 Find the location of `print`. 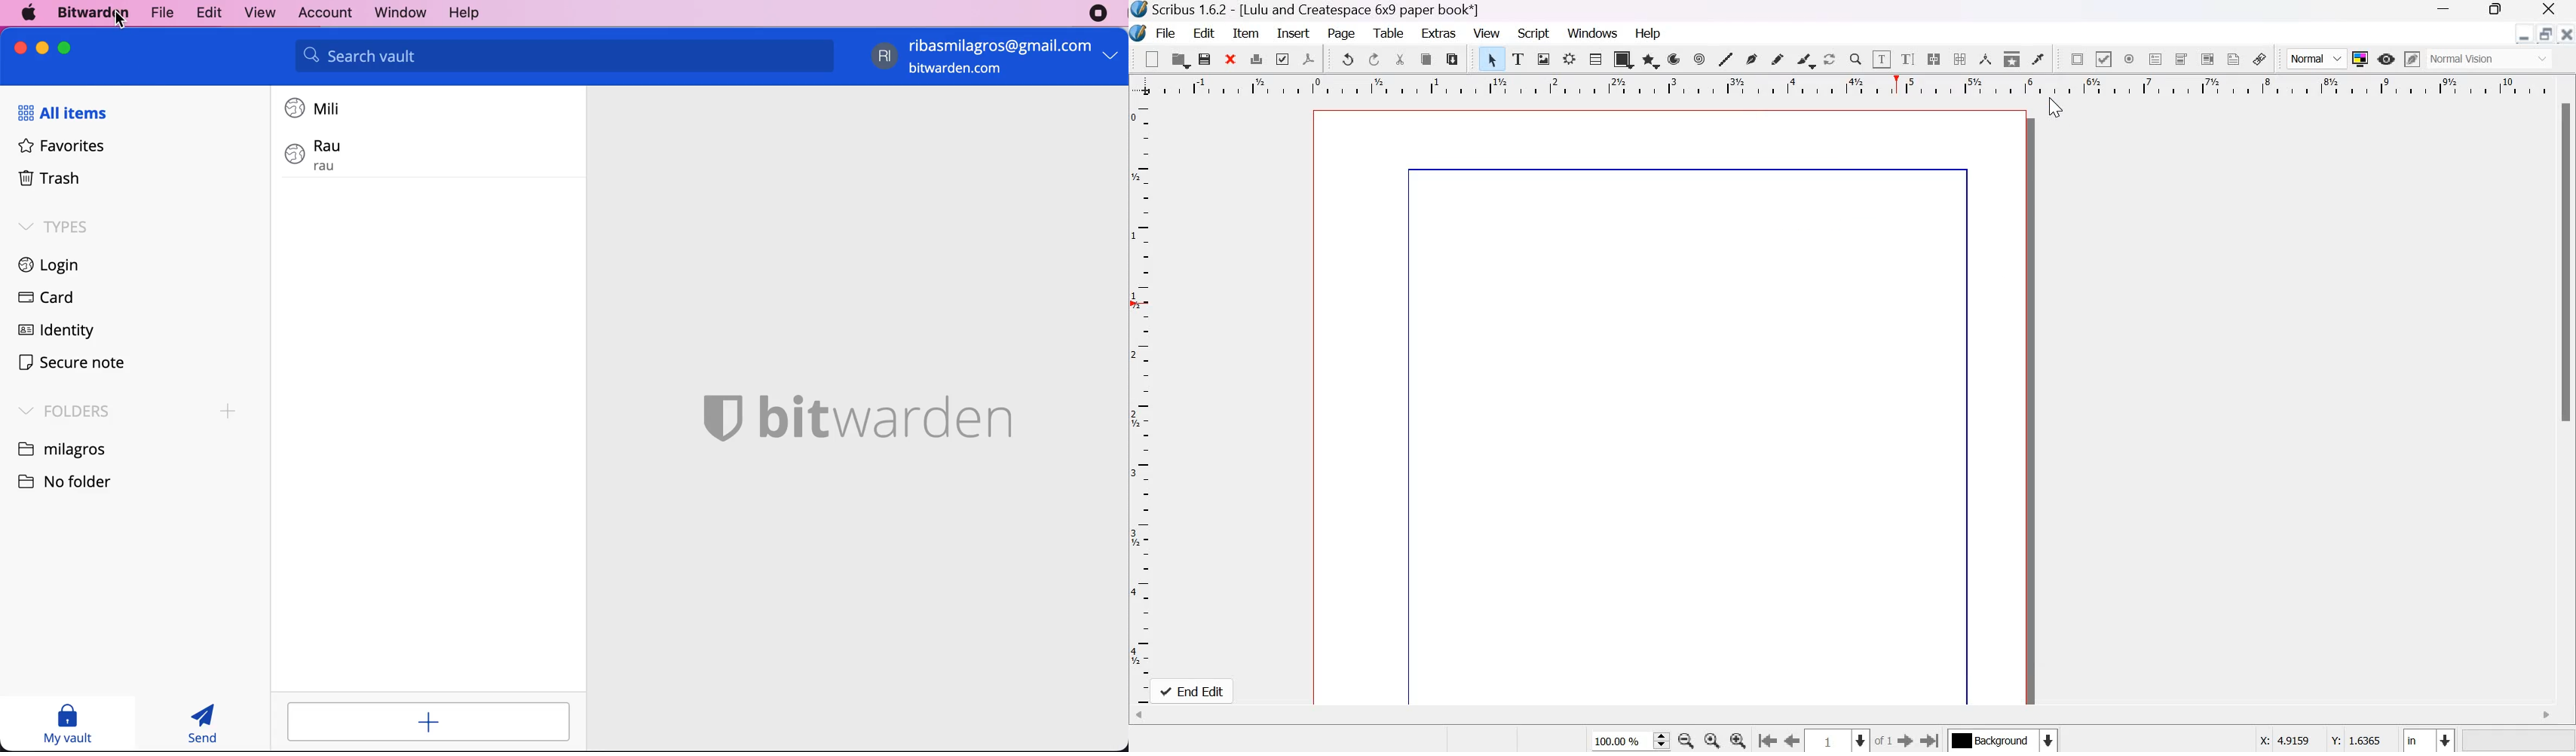

print is located at coordinates (1256, 59).